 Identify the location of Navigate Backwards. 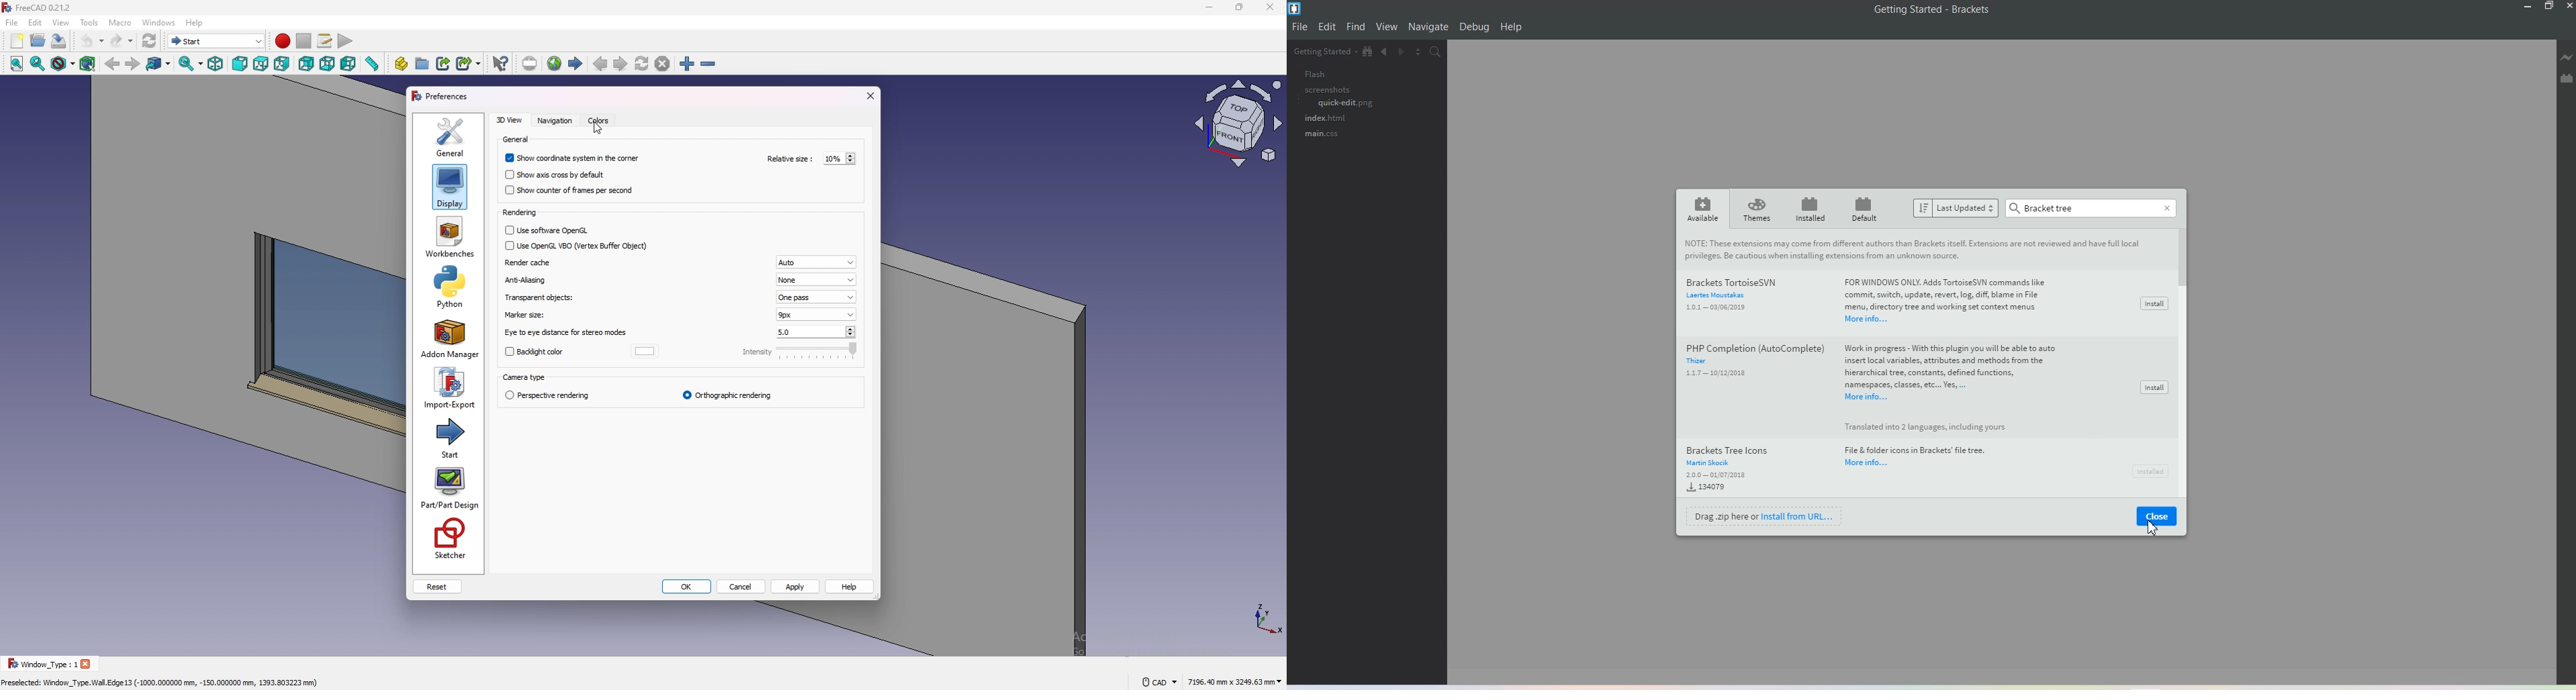
(1385, 54).